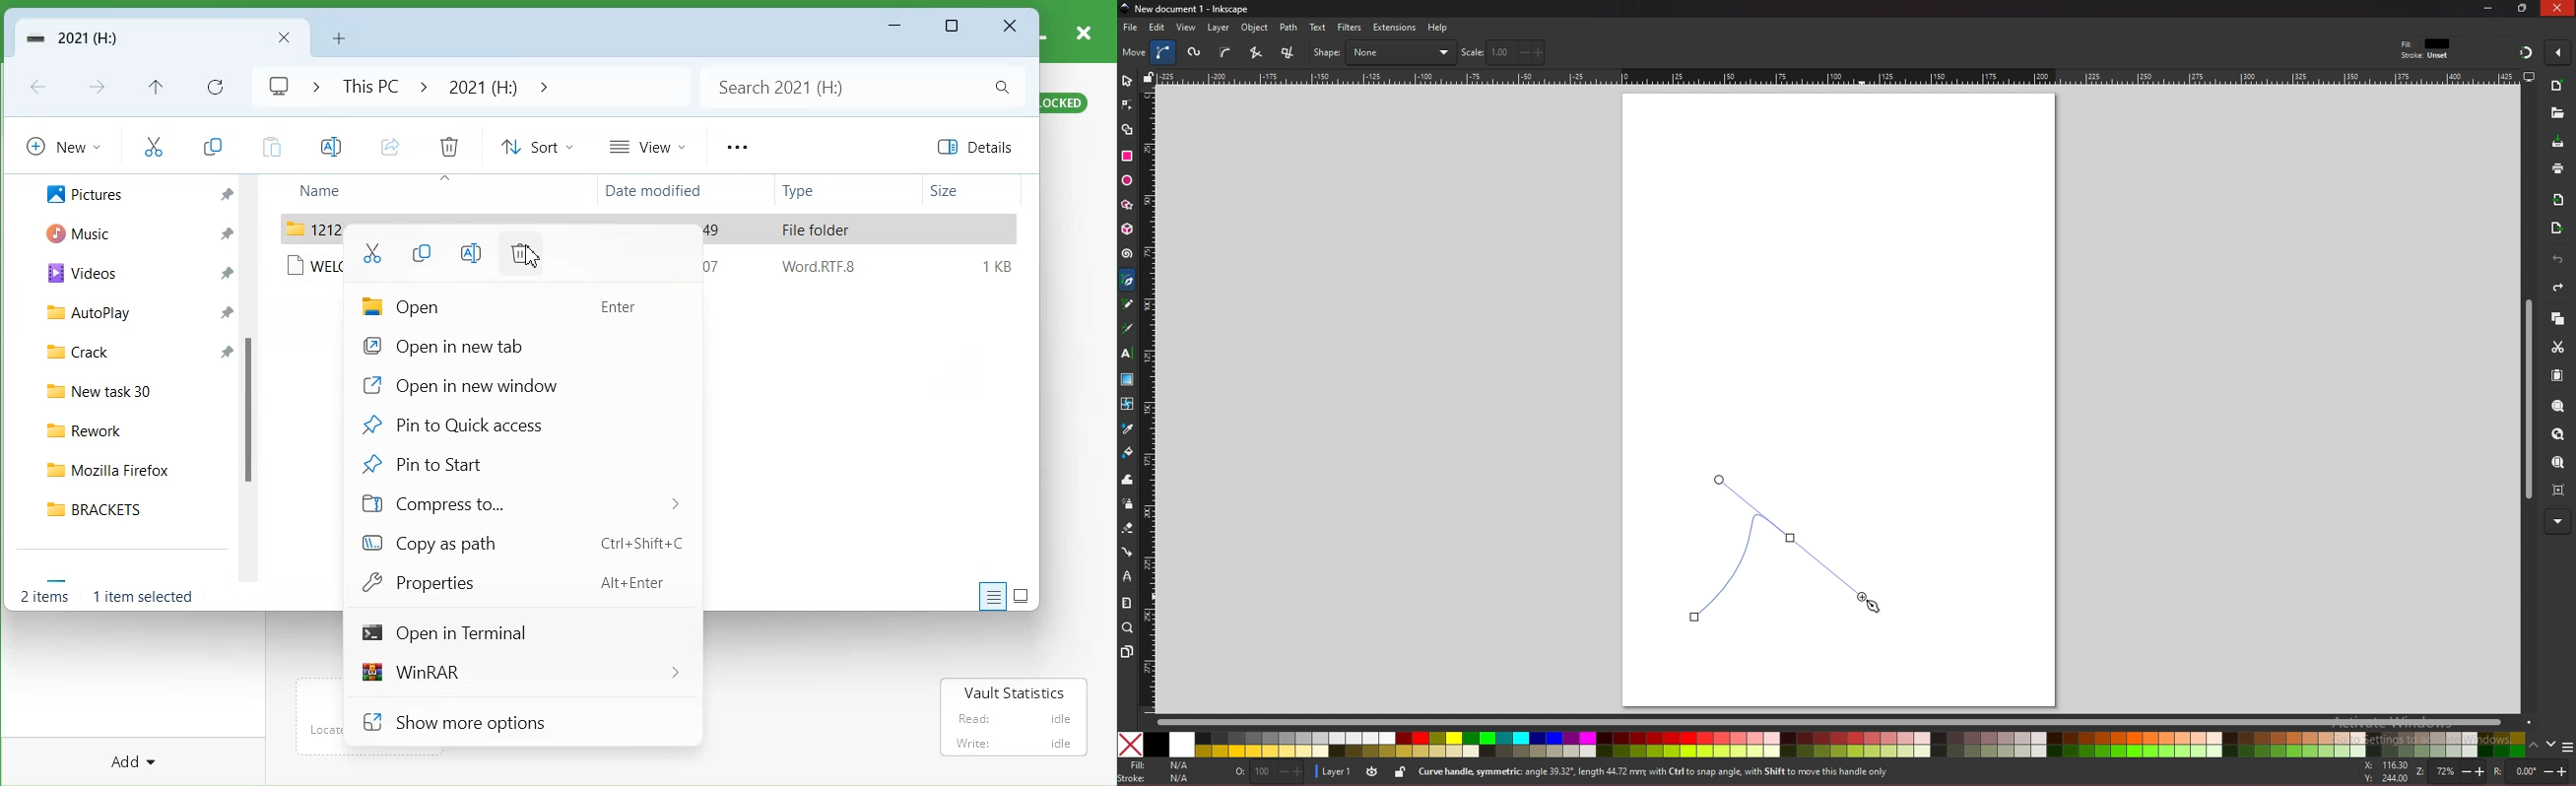 The image size is (2576, 812). I want to click on pen, so click(1130, 280).